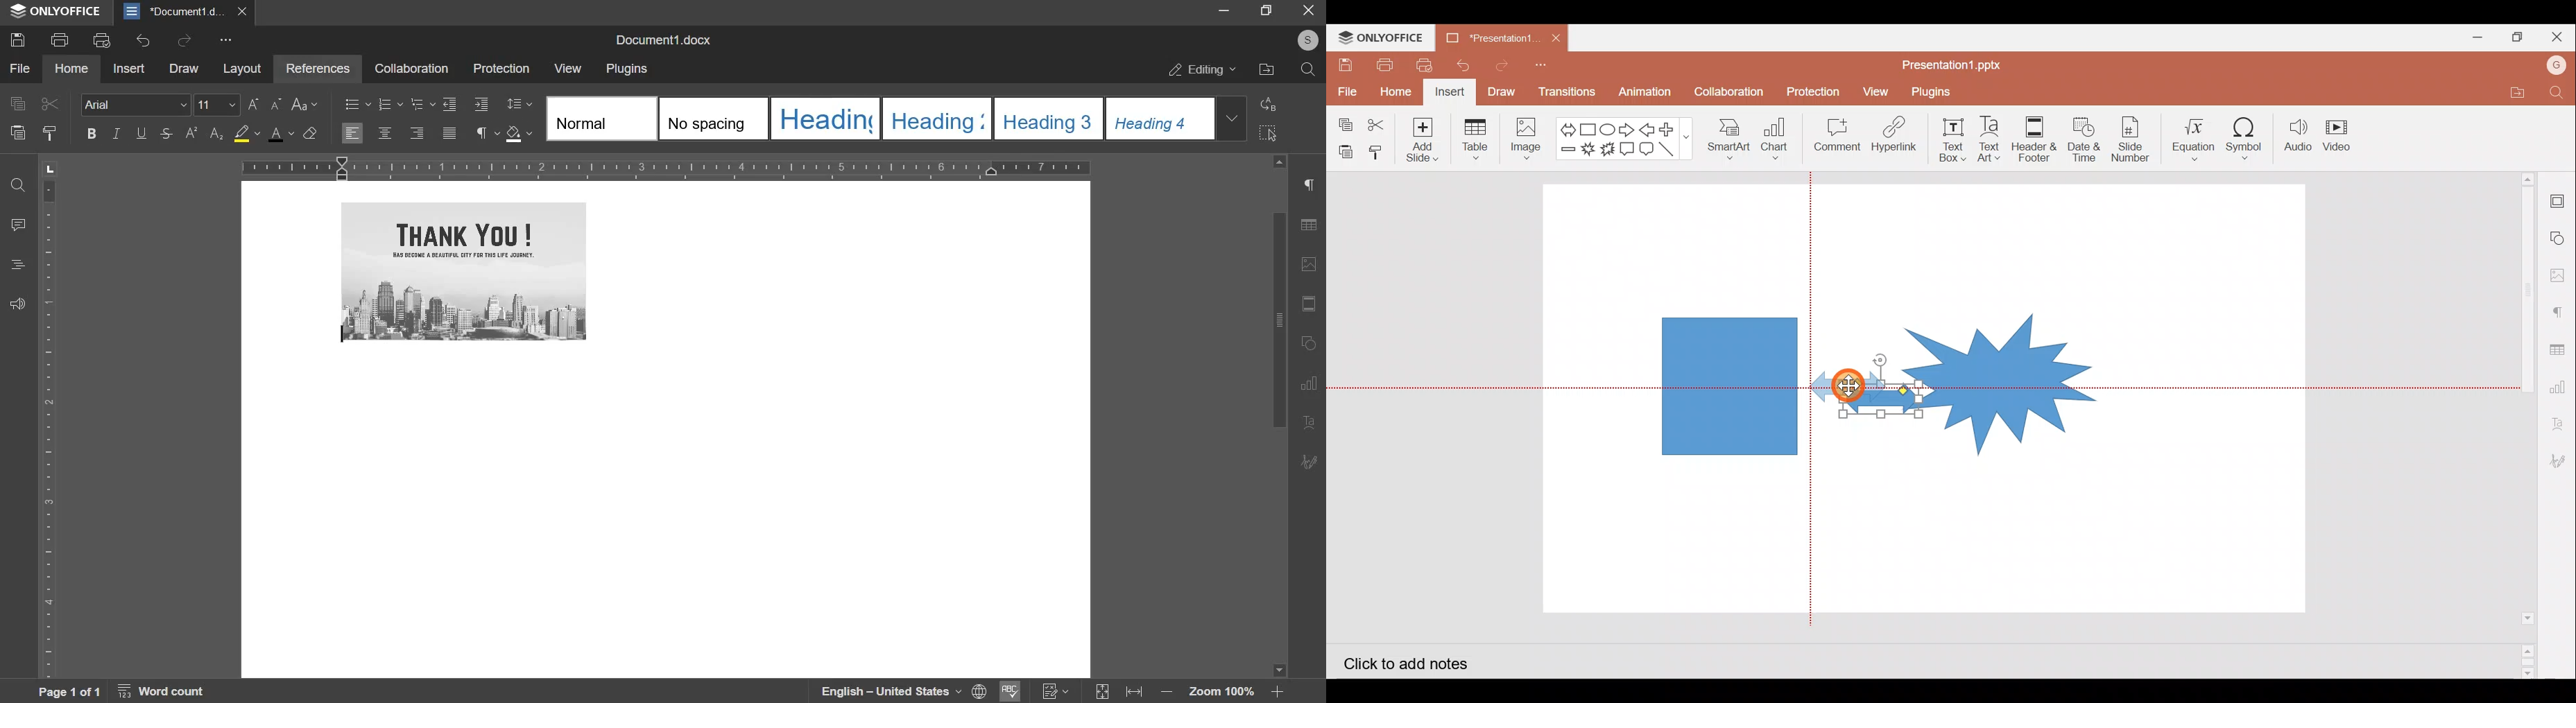 The image size is (2576, 728). What do you see at coordinates (1507, 67) in the screenshot?
I see `Redo` at bounding box center [1507, 67].